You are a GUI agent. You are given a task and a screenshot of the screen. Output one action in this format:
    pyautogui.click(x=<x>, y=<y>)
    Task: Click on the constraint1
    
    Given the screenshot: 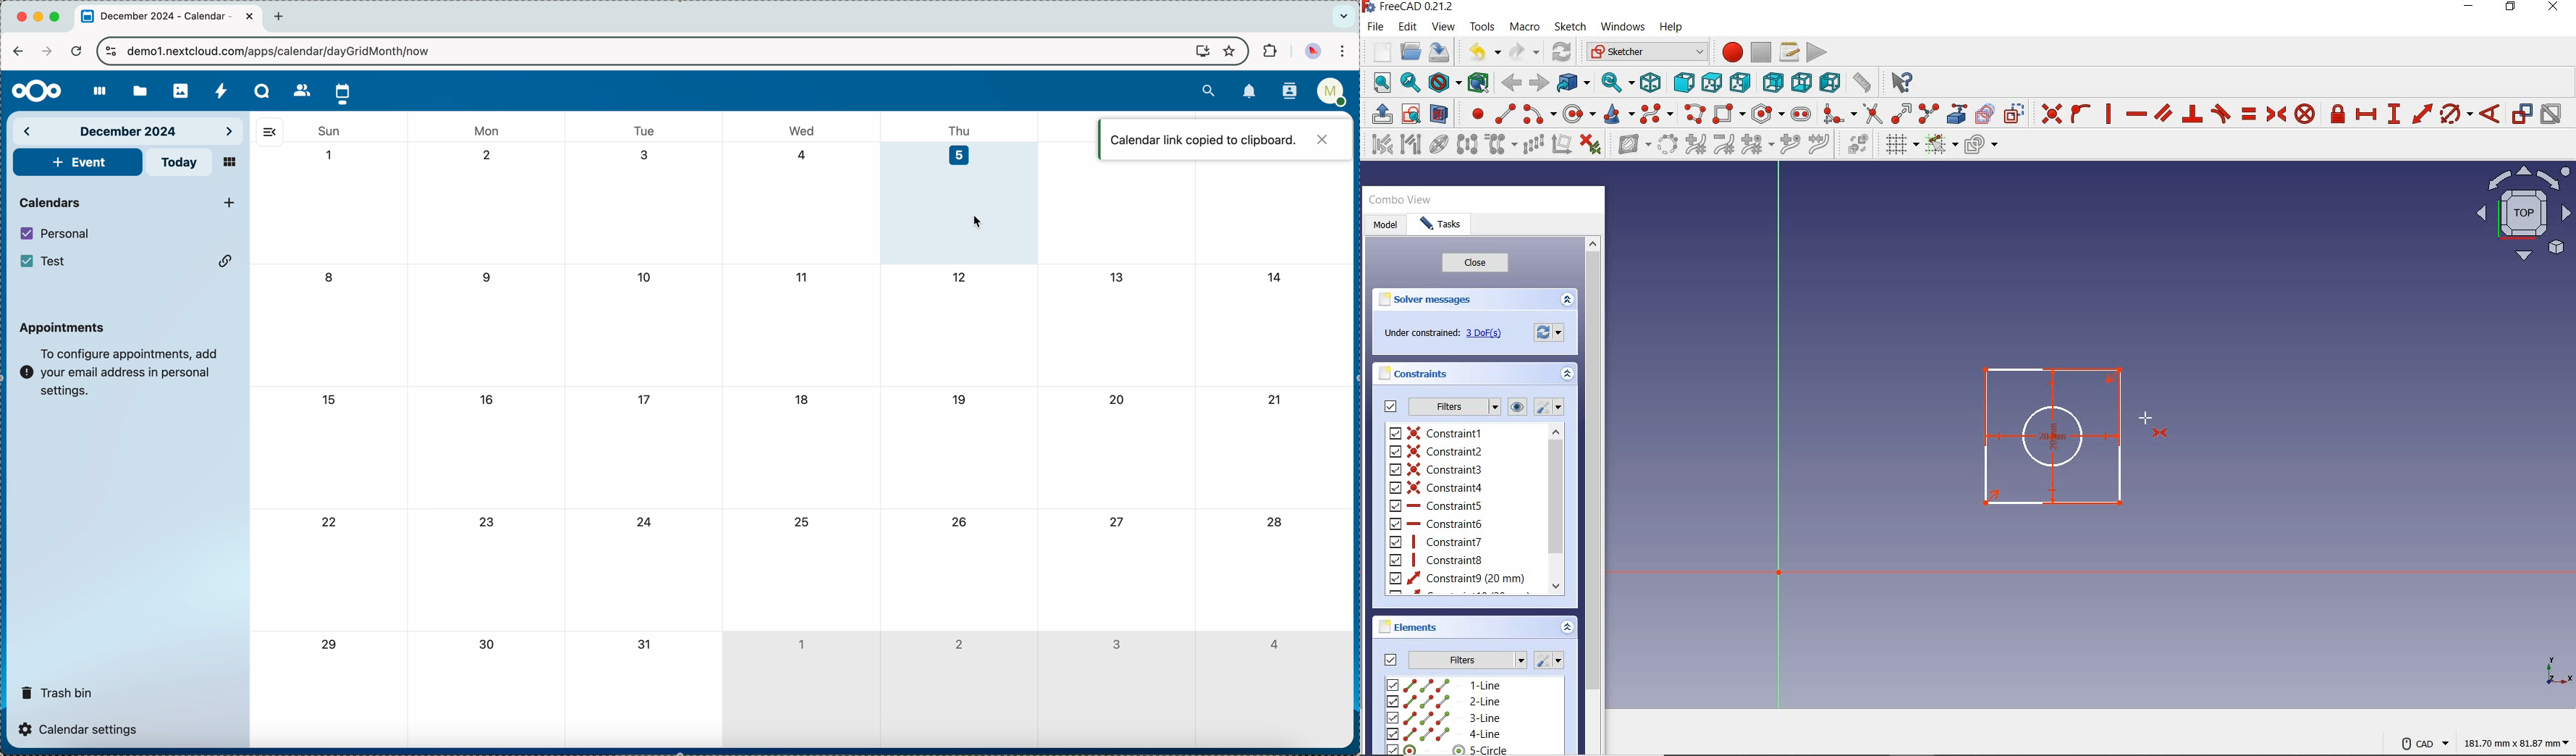 What is the action you would take?
    pyautogui.click(x=1439, y=432)
    